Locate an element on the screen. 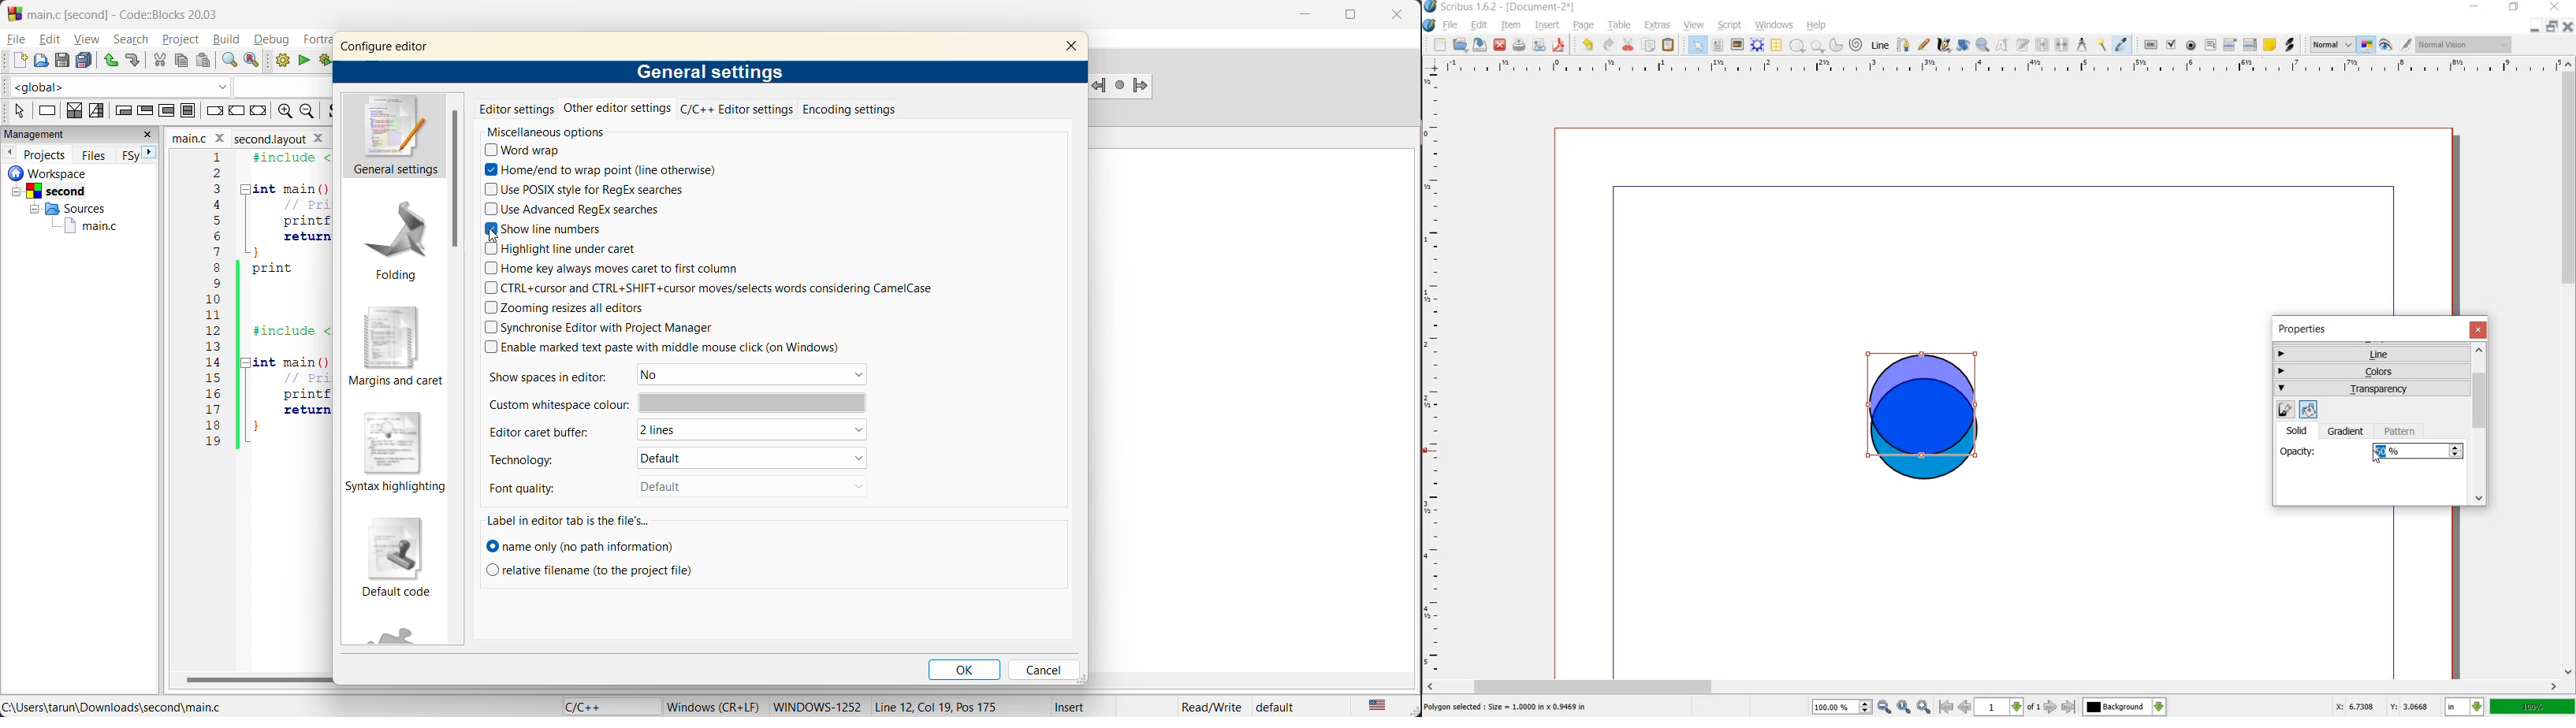 The image size is (2576, 728). save as pdf is located at coordinates (1558, 45).